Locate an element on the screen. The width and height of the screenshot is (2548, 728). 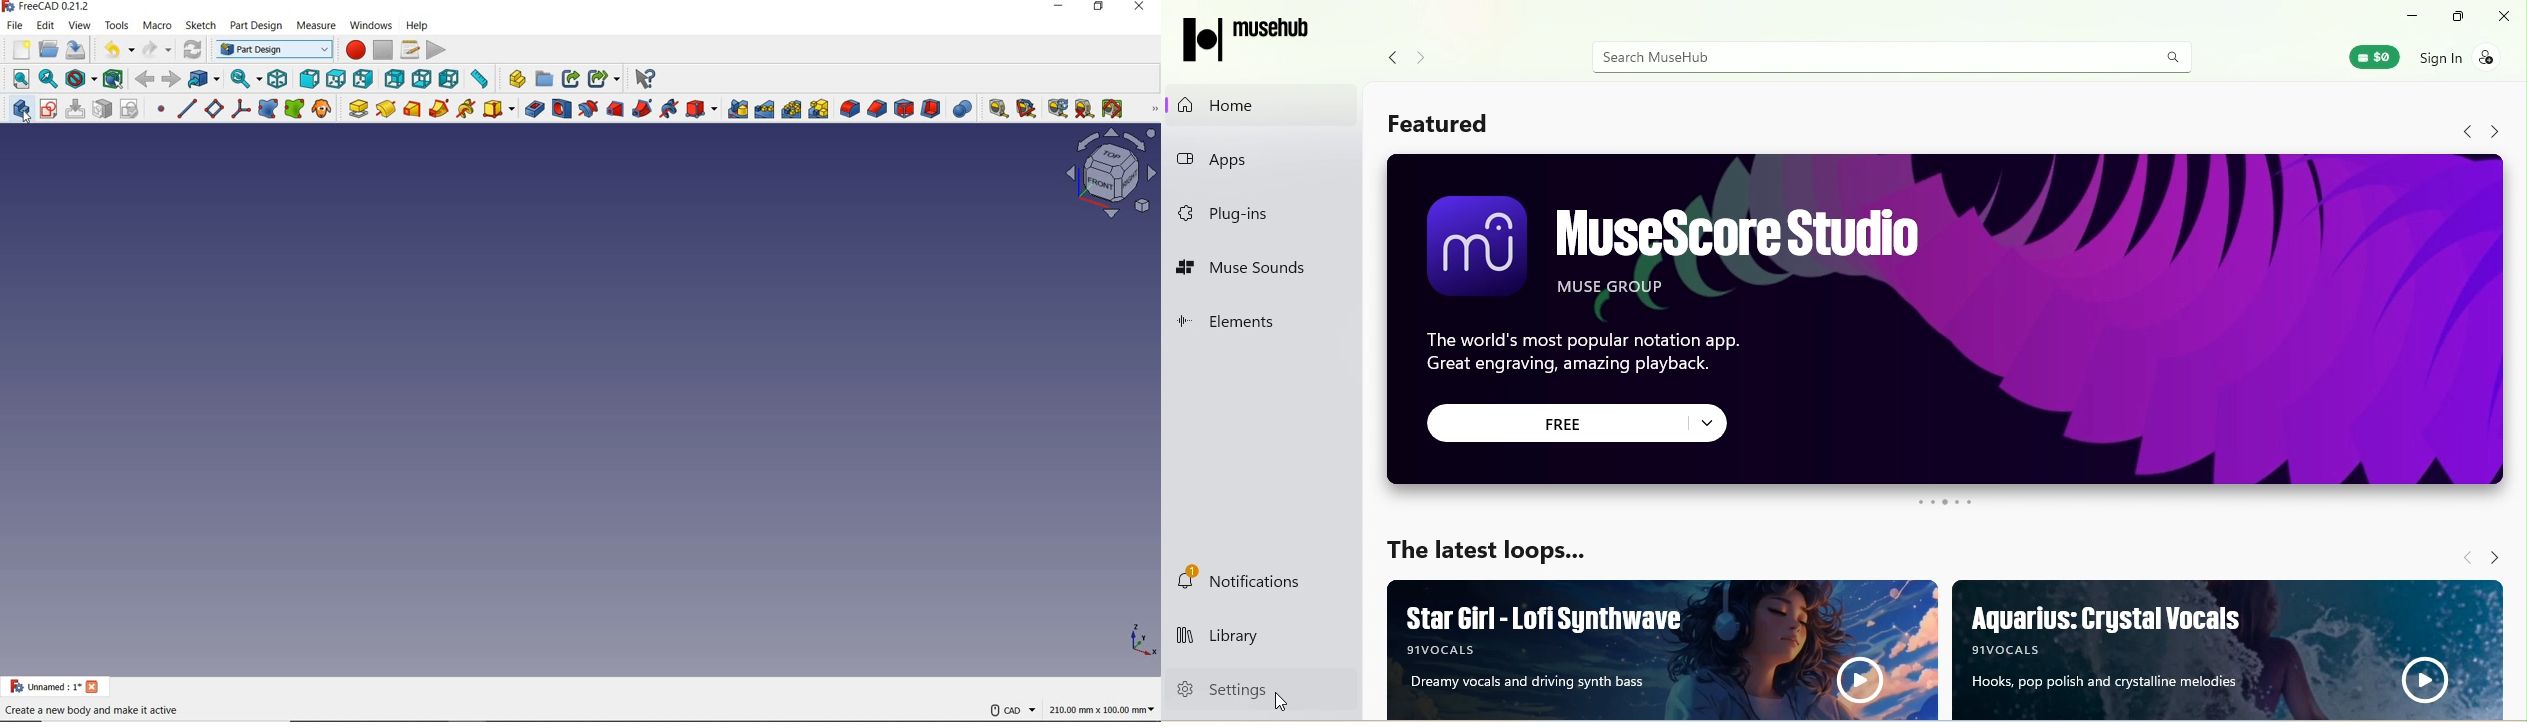
MIRRORED is located at coordinates (738, 109).